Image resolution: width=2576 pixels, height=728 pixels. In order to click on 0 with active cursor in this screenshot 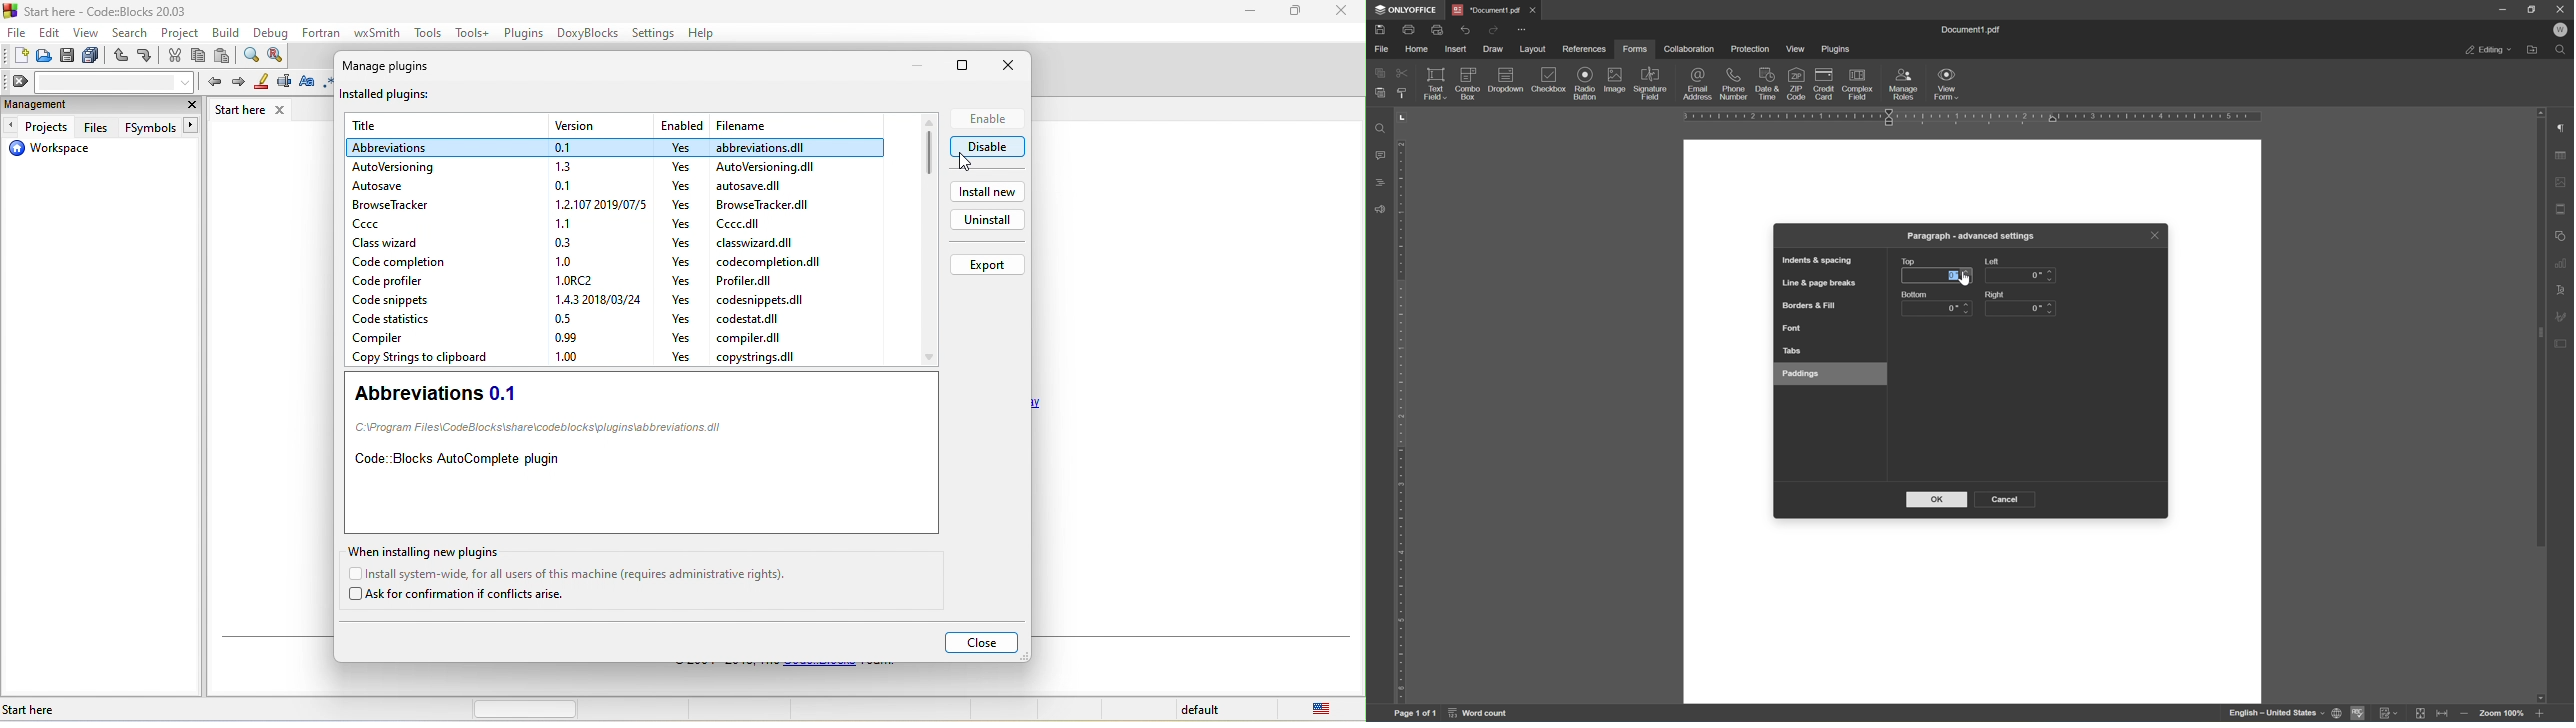, I will do `click(1960, 278)`.